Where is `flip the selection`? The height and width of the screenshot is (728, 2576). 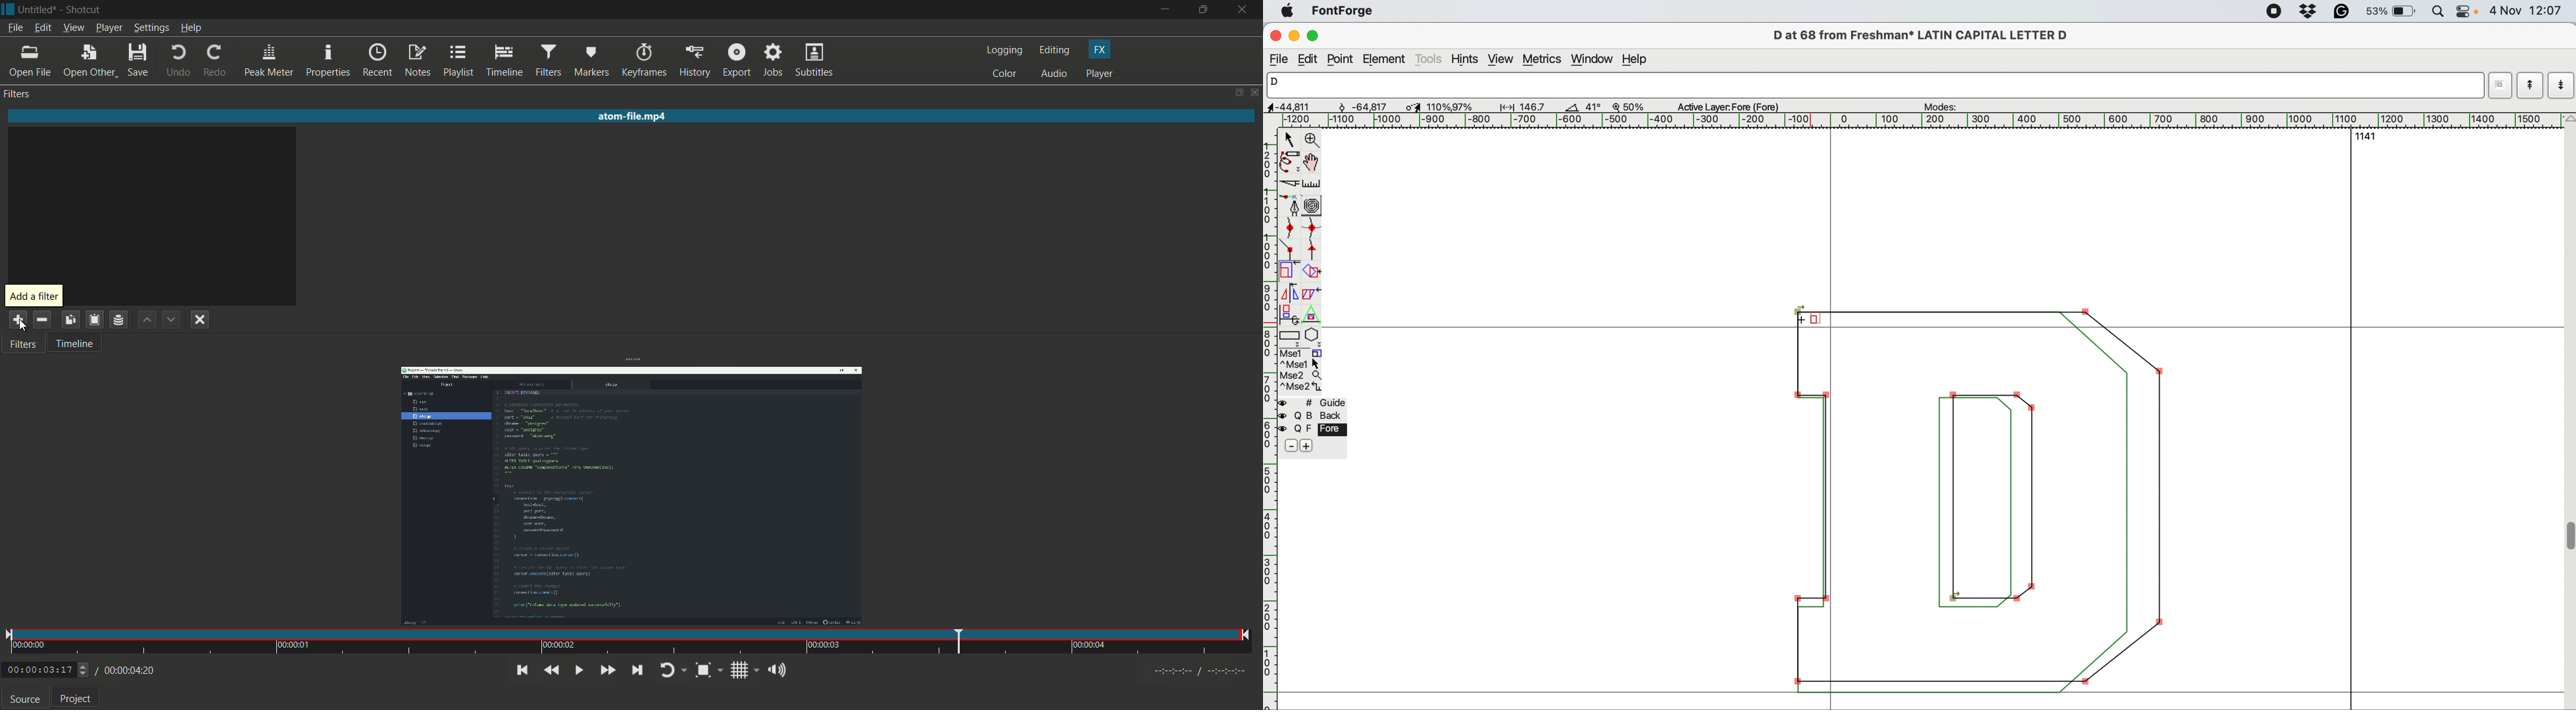 flip the selection is located at coordinates (1290, 294).